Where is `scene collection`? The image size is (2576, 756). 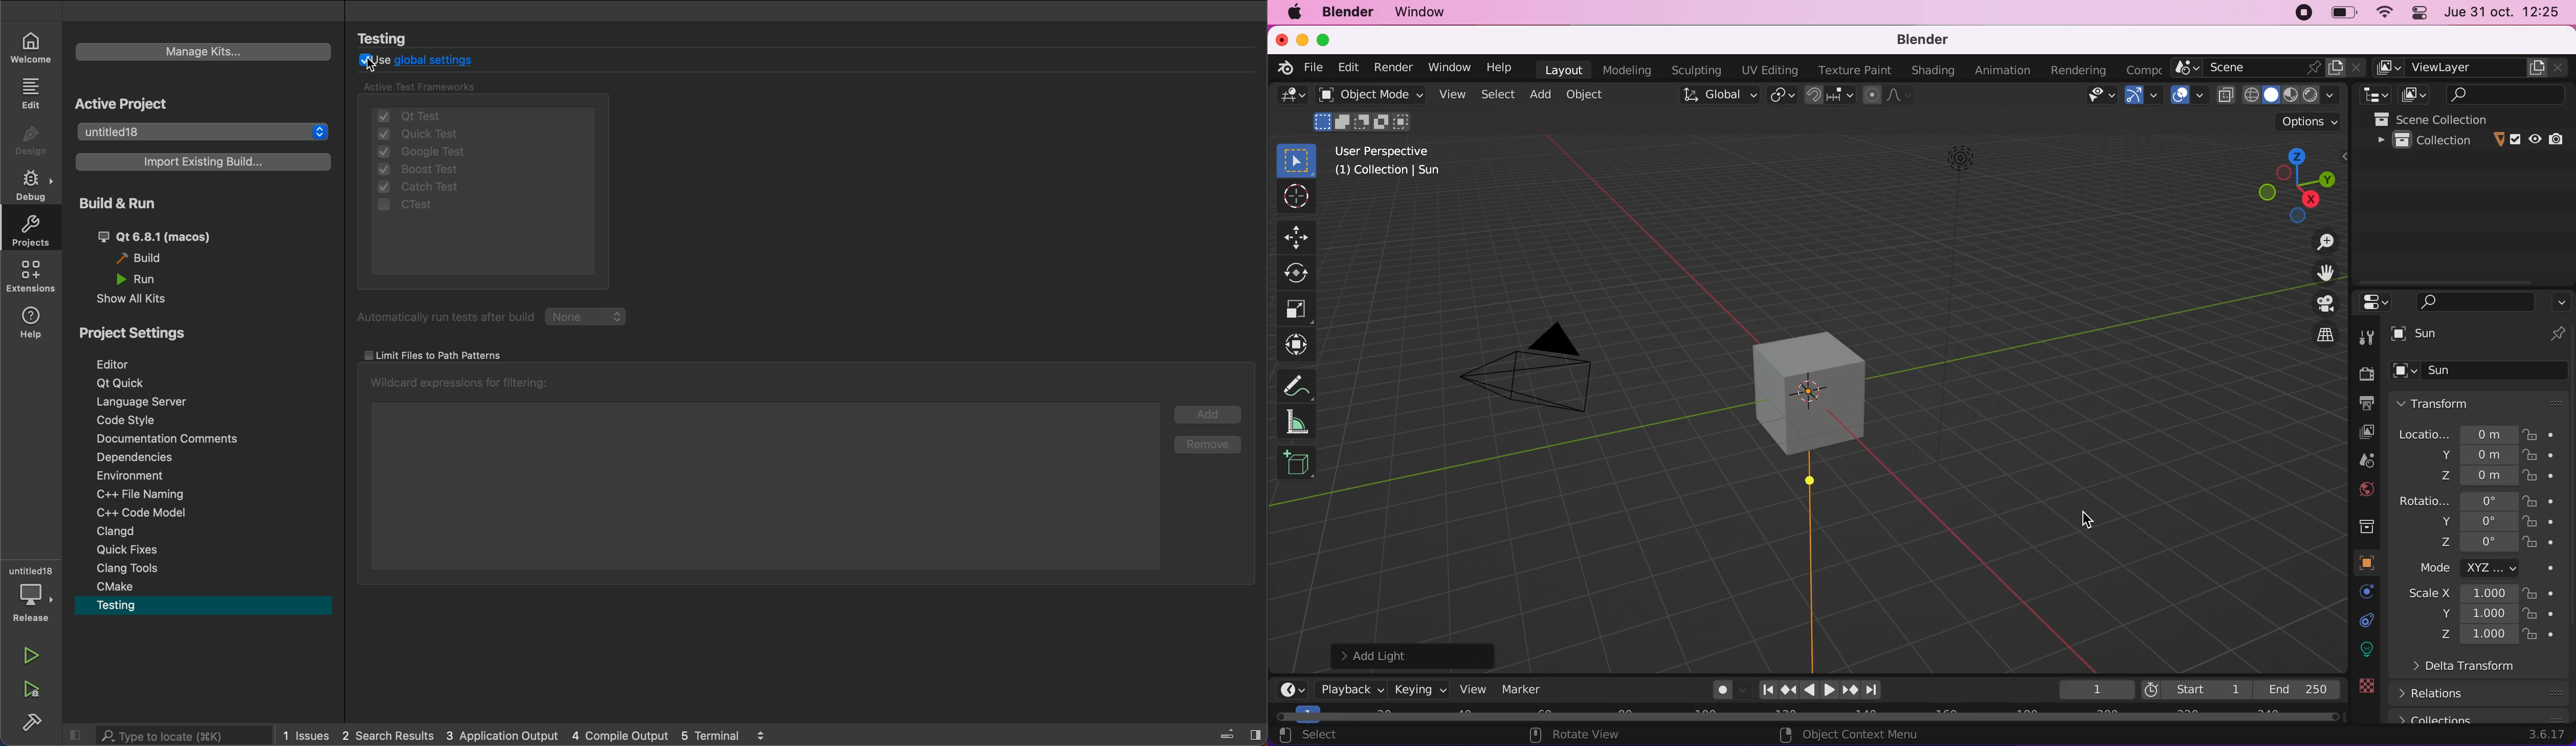 scene collection is located at coordinates (2473, 118).